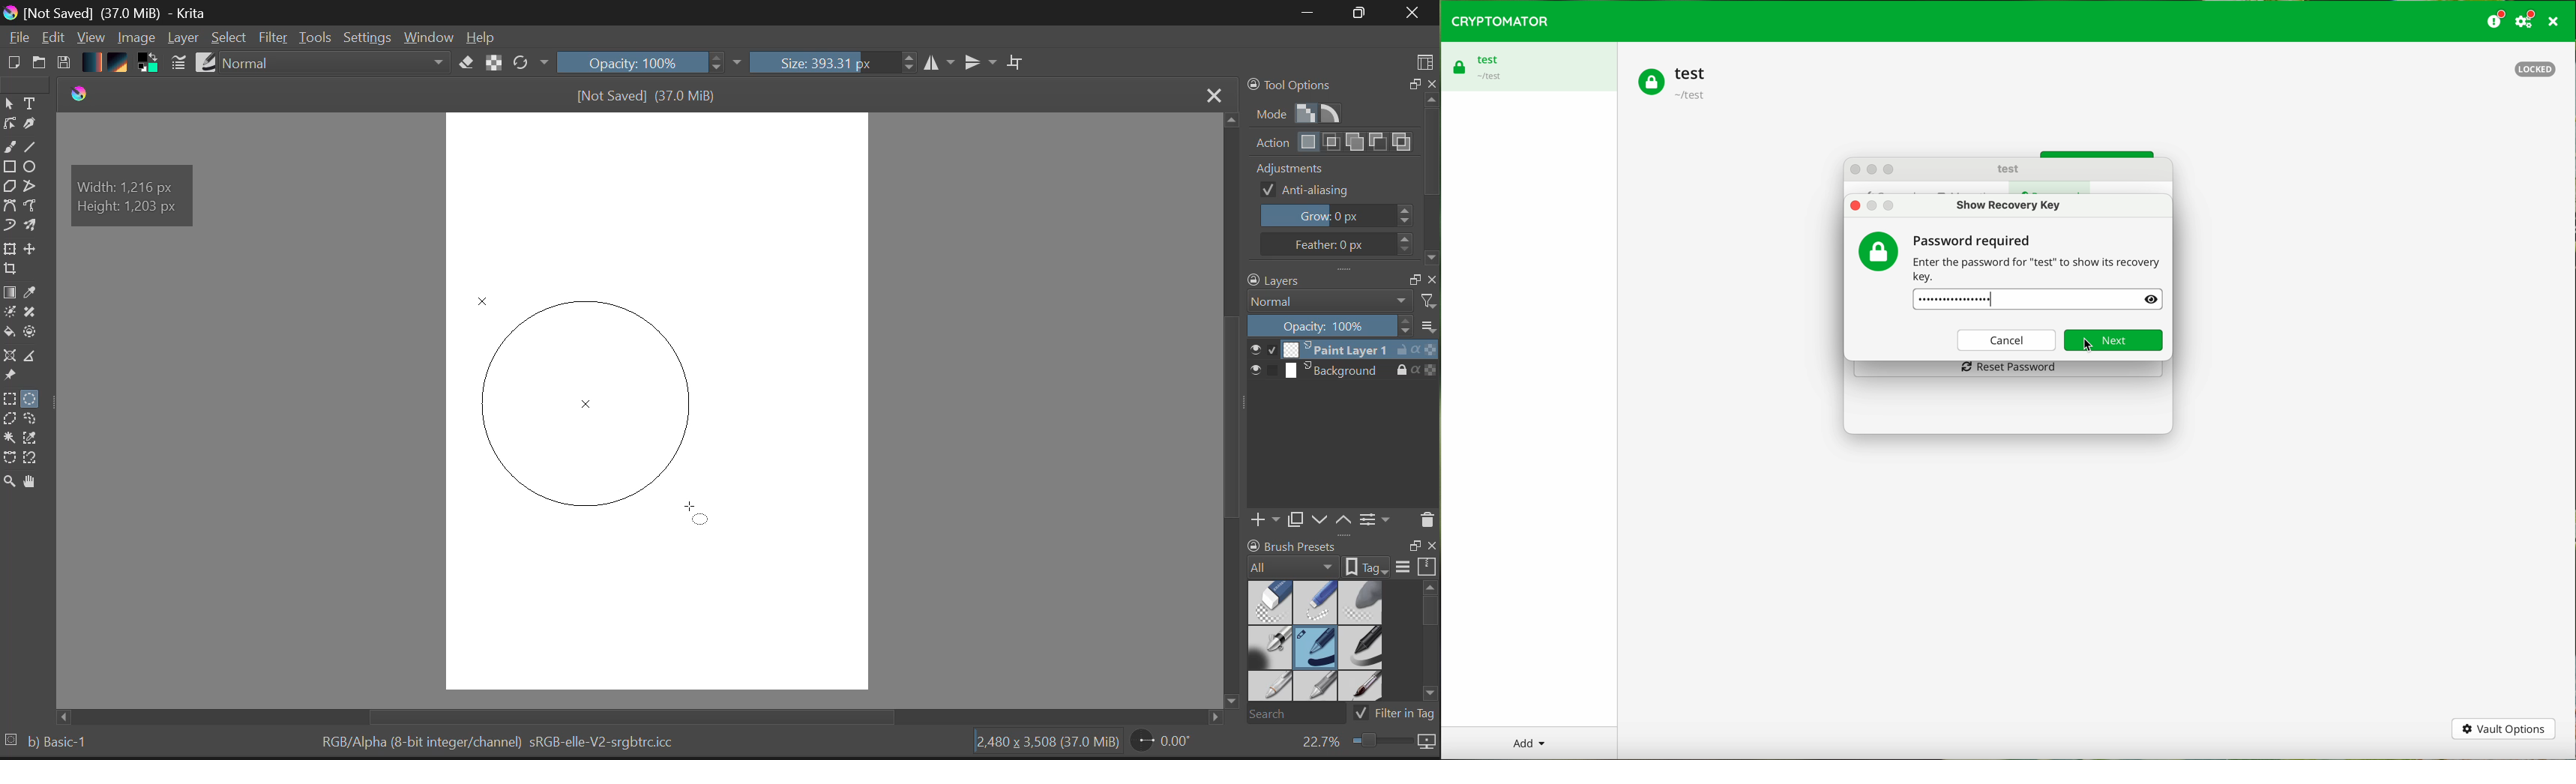 This screenshot has height=784, width=2576. I want to click on Pattern, so click(121, 64).